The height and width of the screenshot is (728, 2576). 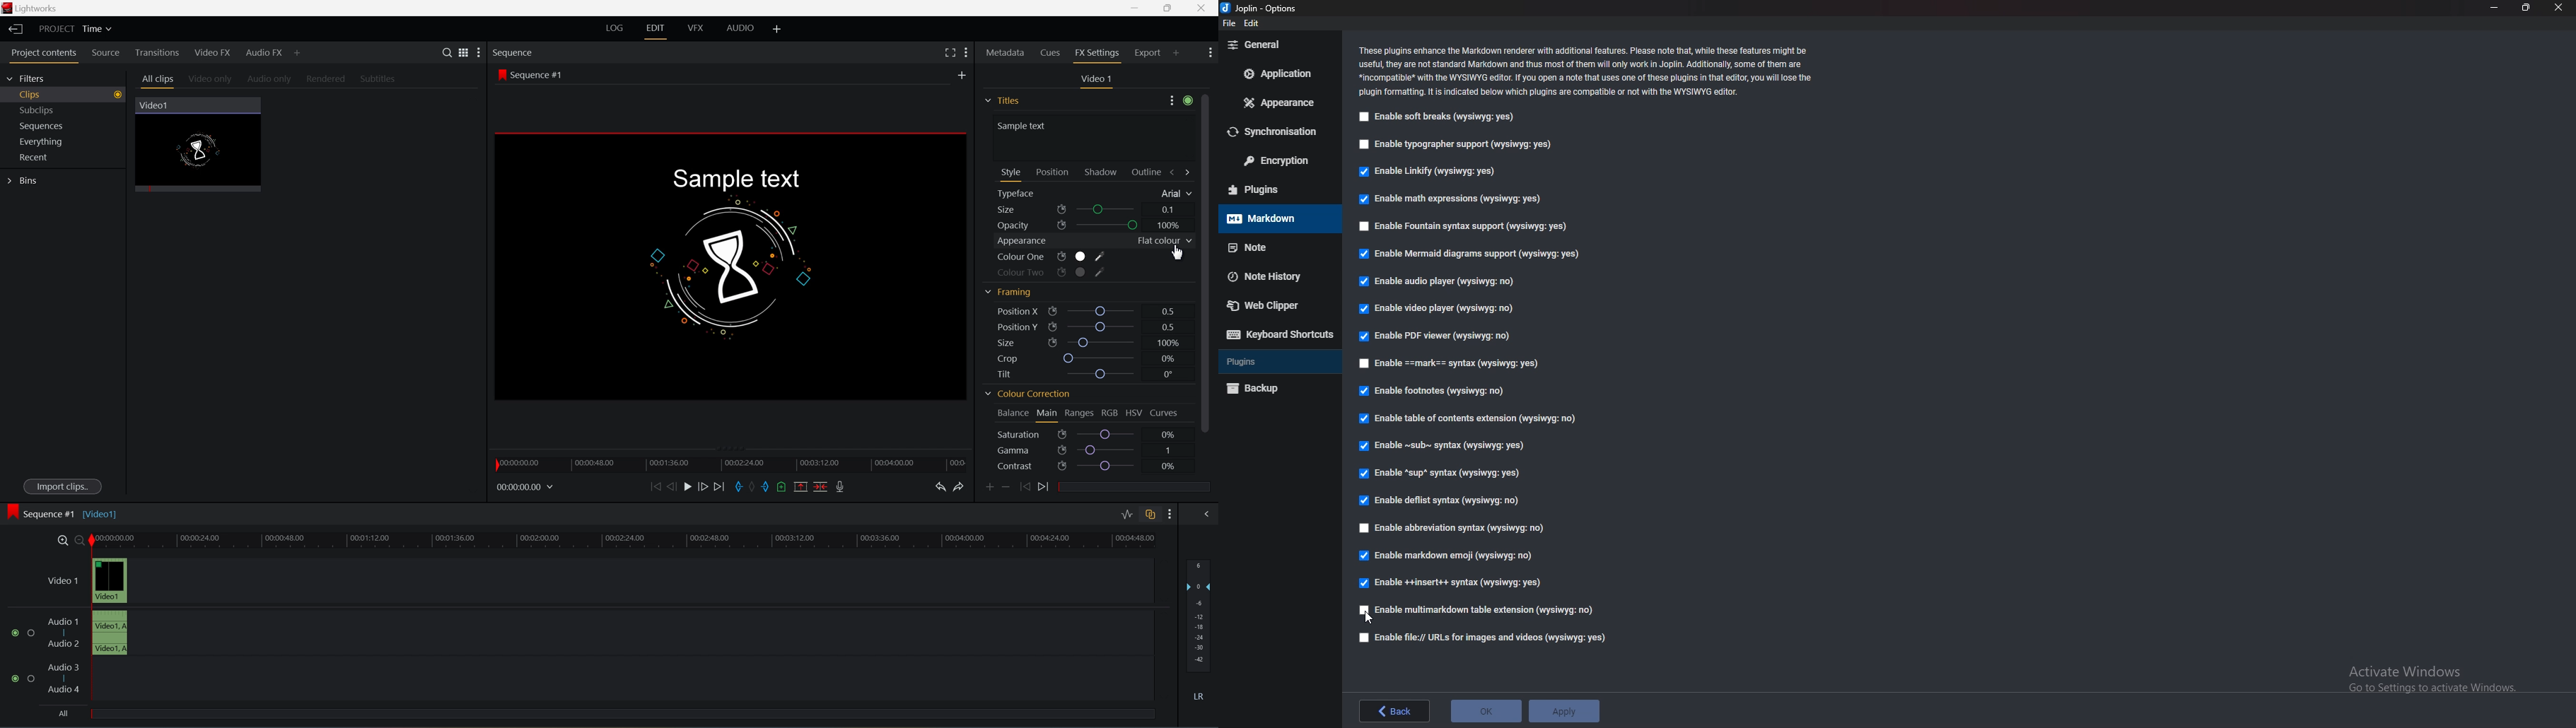 What do you see at coordinates (735, 463) in the screenshot?
I see `Timeline Navigator` at bounding box center [735, 463].